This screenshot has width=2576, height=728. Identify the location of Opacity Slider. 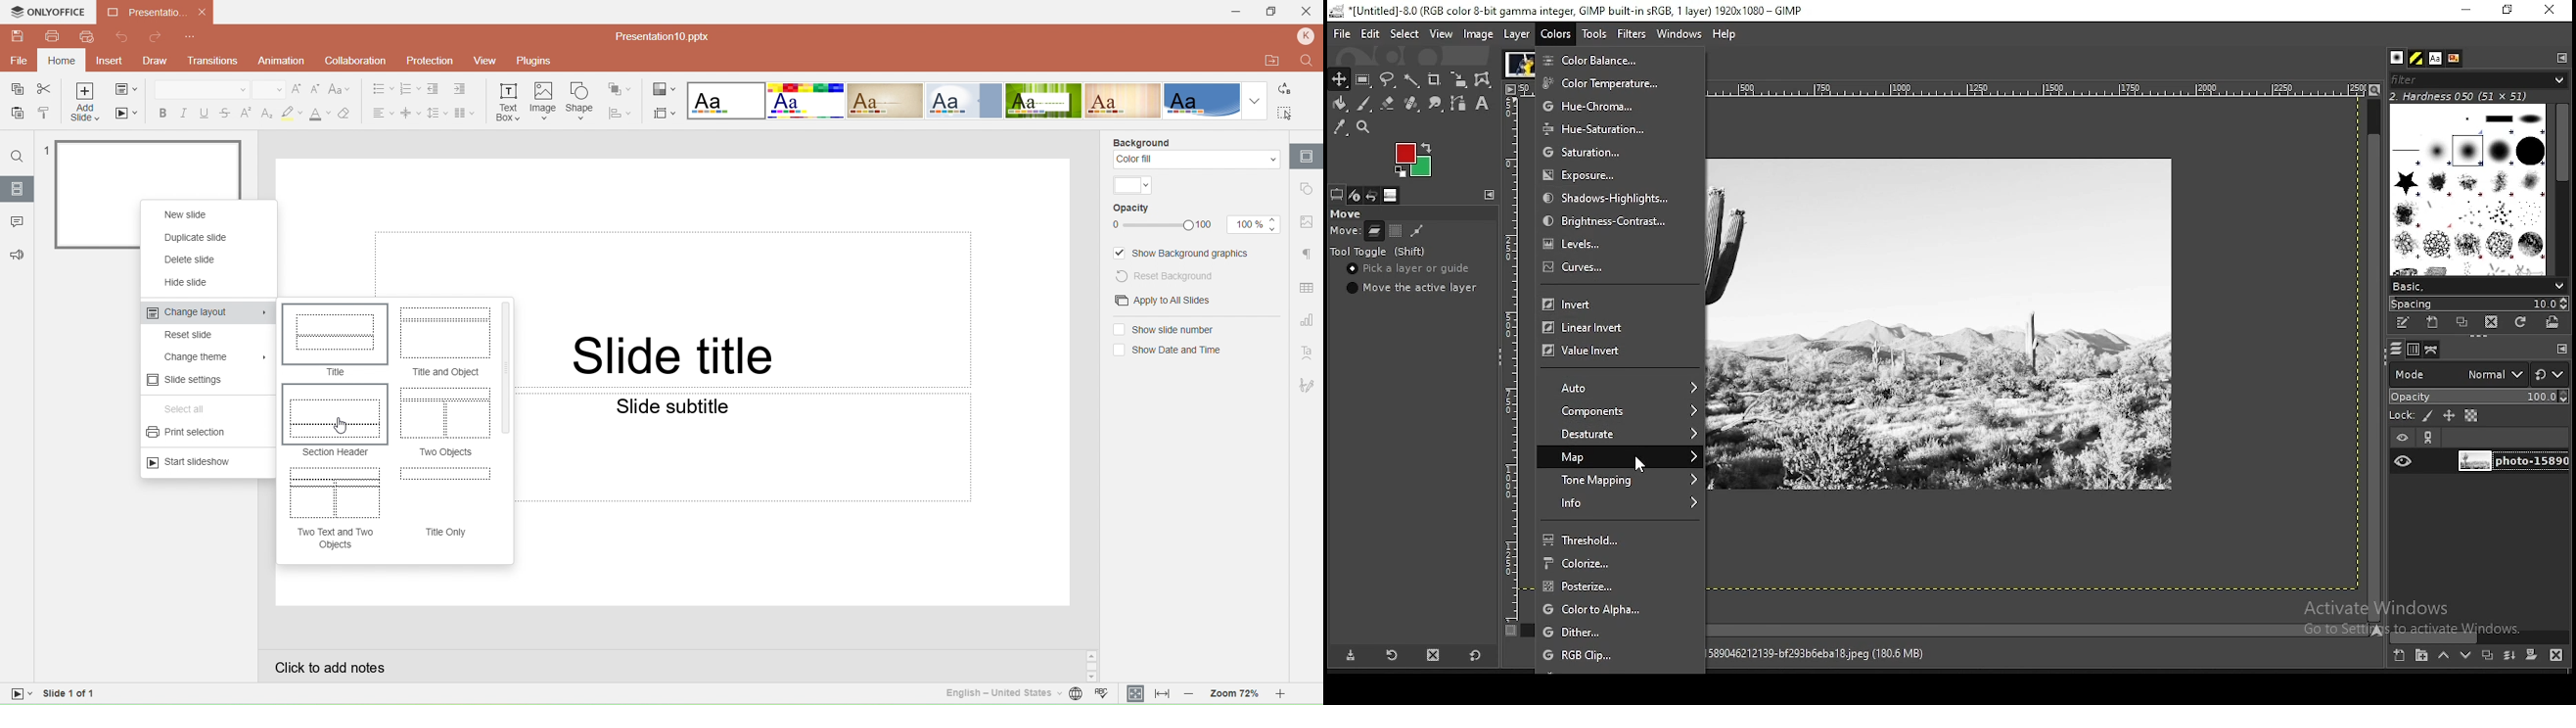
(1160, 226).